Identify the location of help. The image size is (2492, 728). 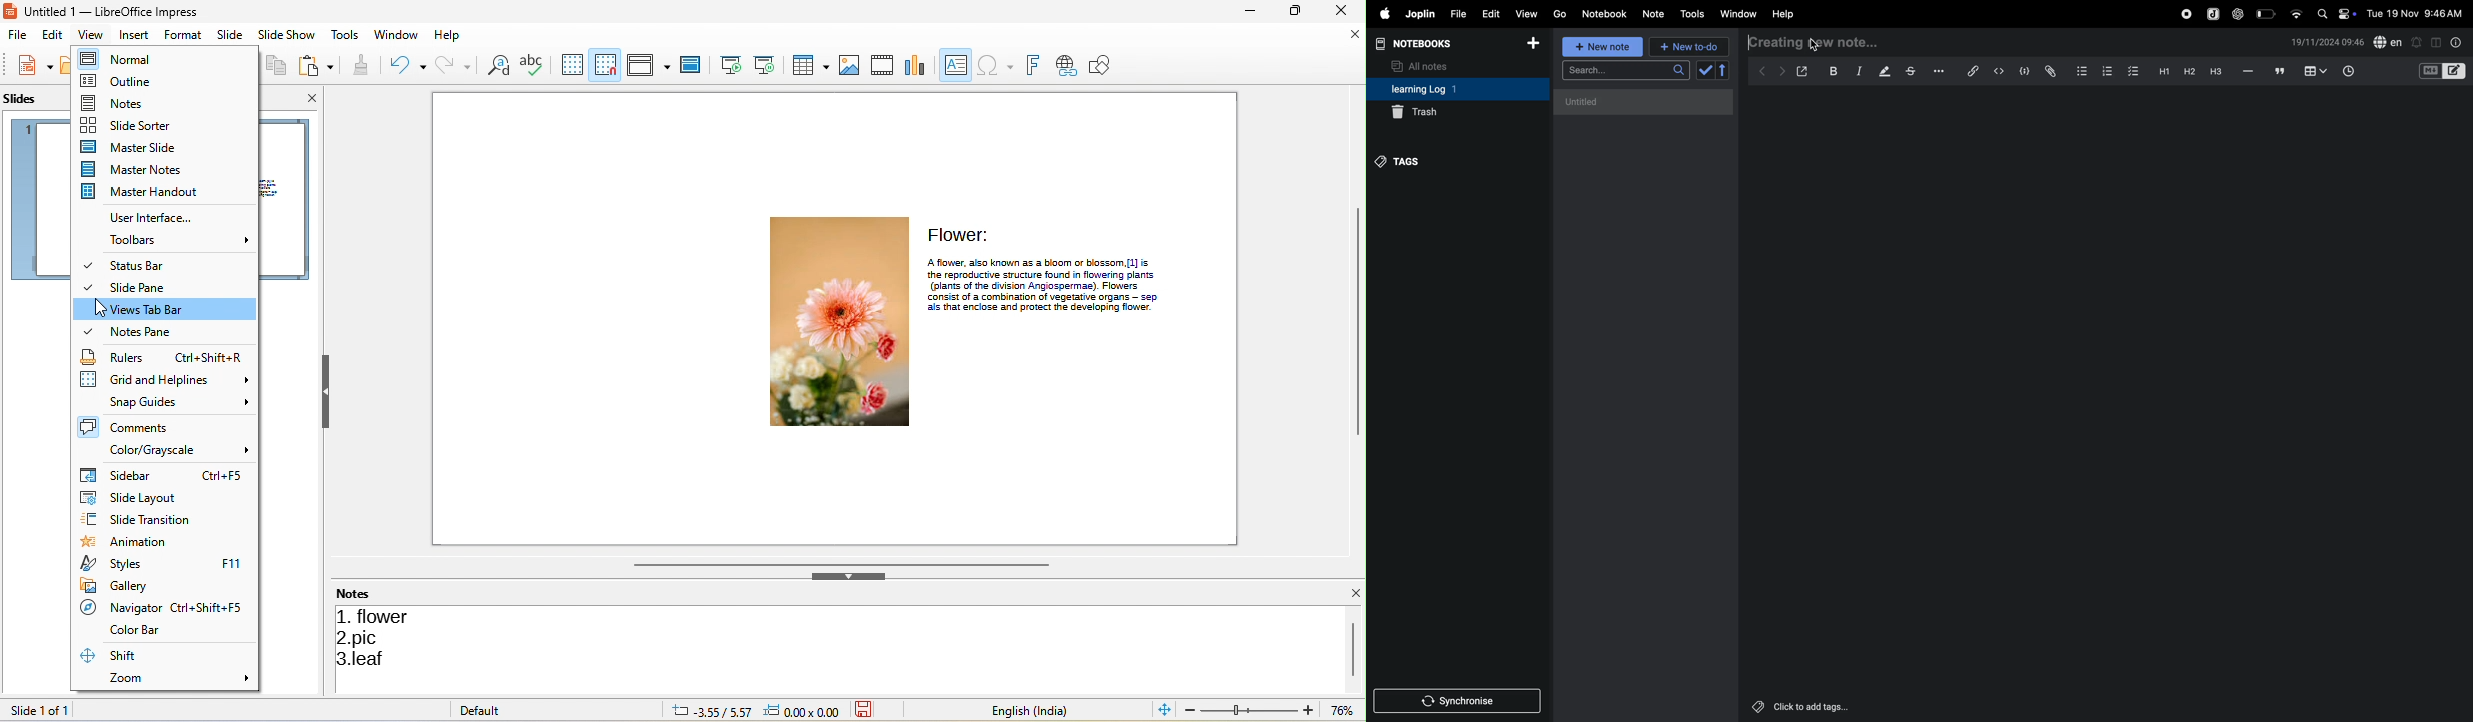
(1784, 14).